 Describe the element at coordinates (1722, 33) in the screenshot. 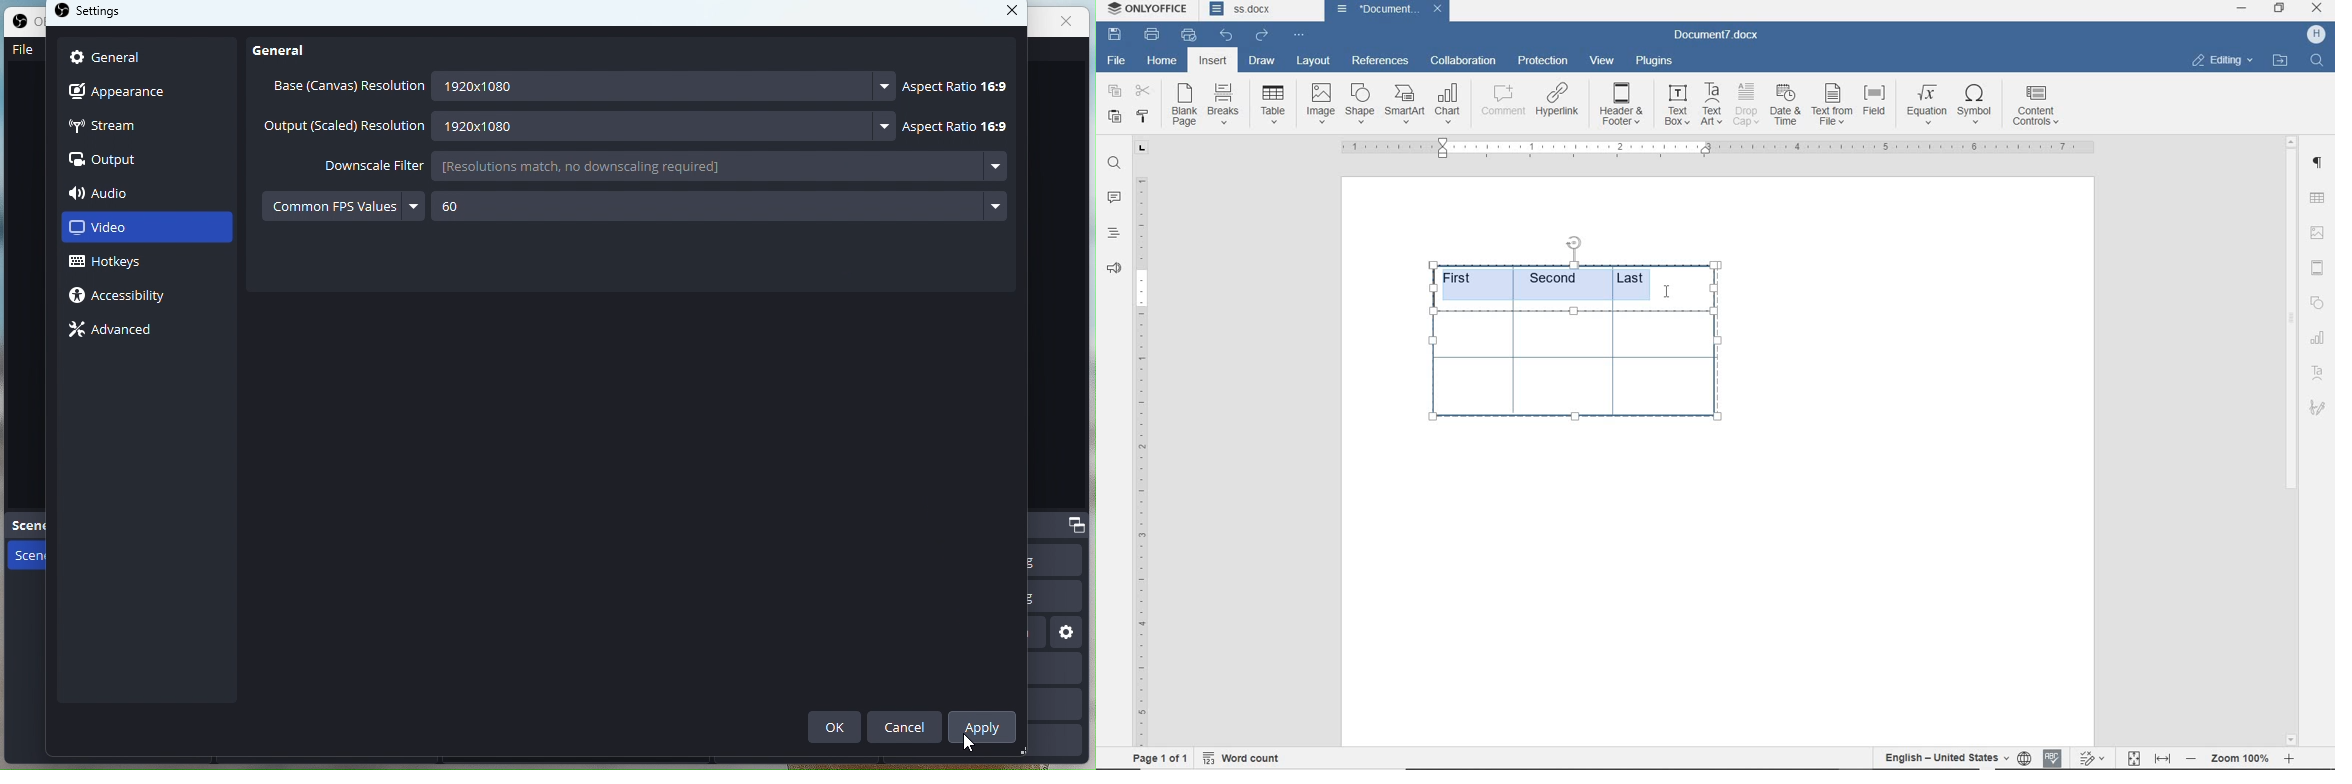

I see `document name` at that location.